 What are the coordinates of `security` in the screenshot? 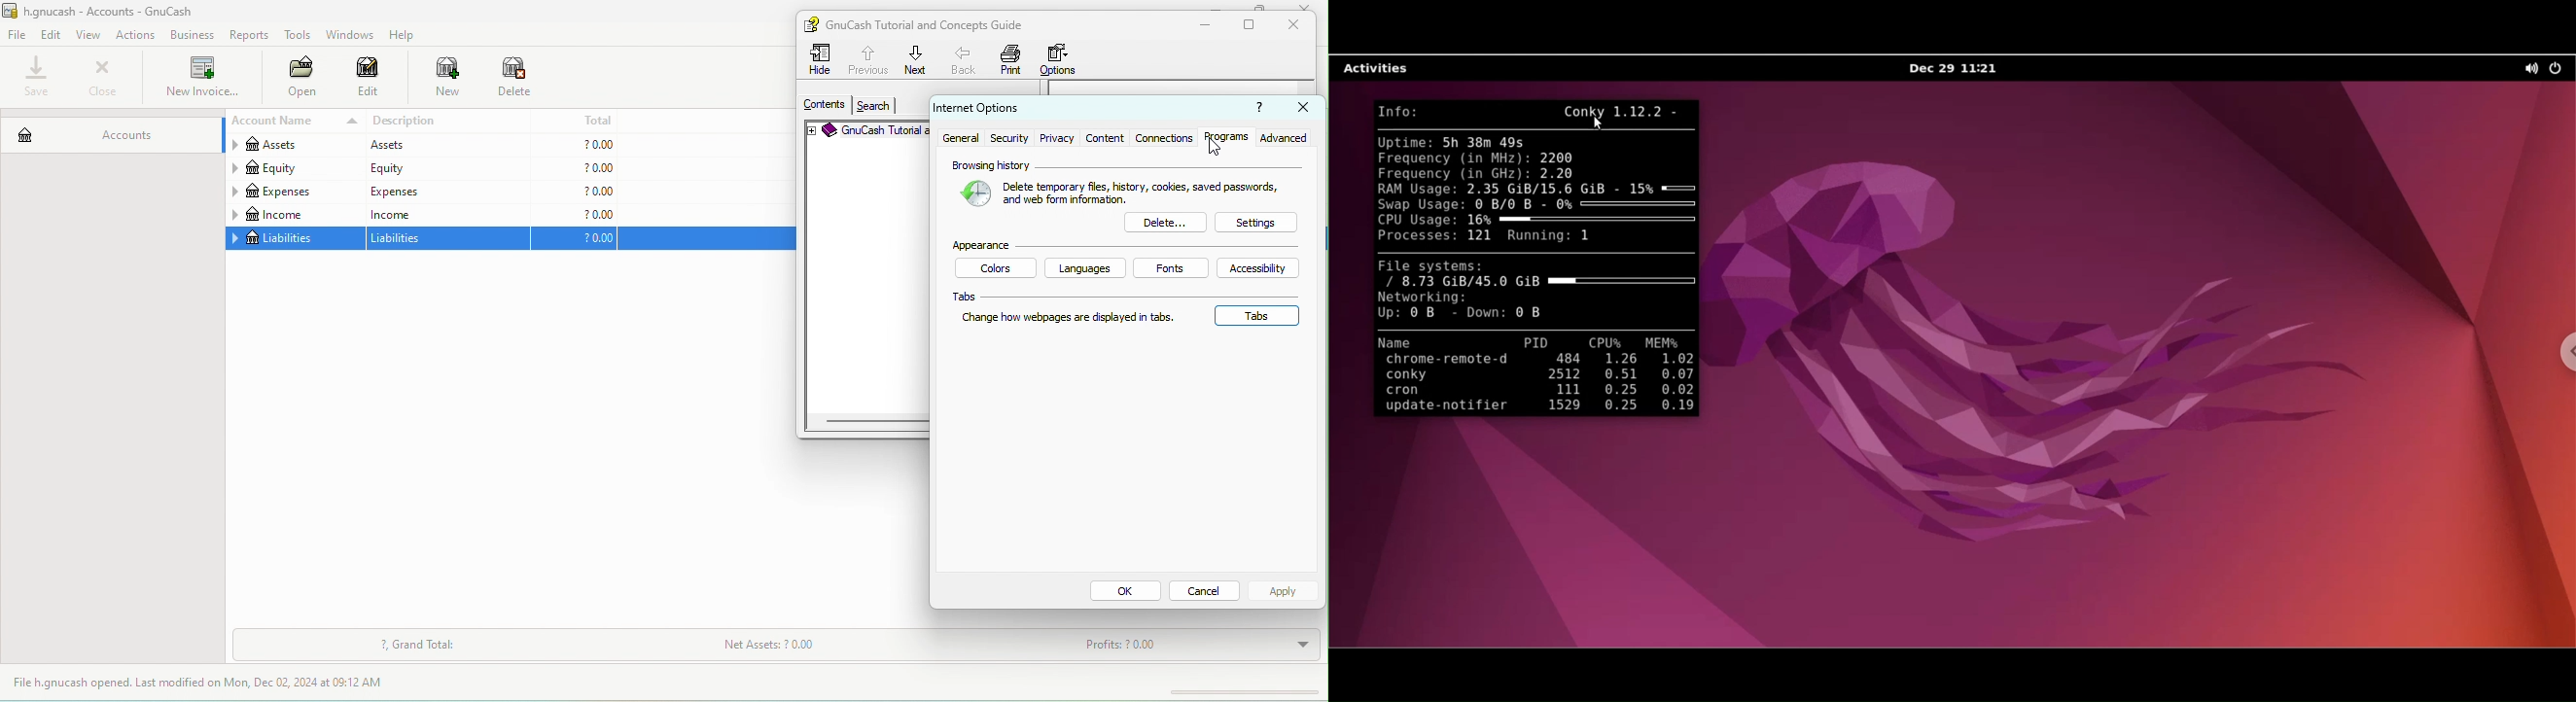 It's located at (1012, 138).